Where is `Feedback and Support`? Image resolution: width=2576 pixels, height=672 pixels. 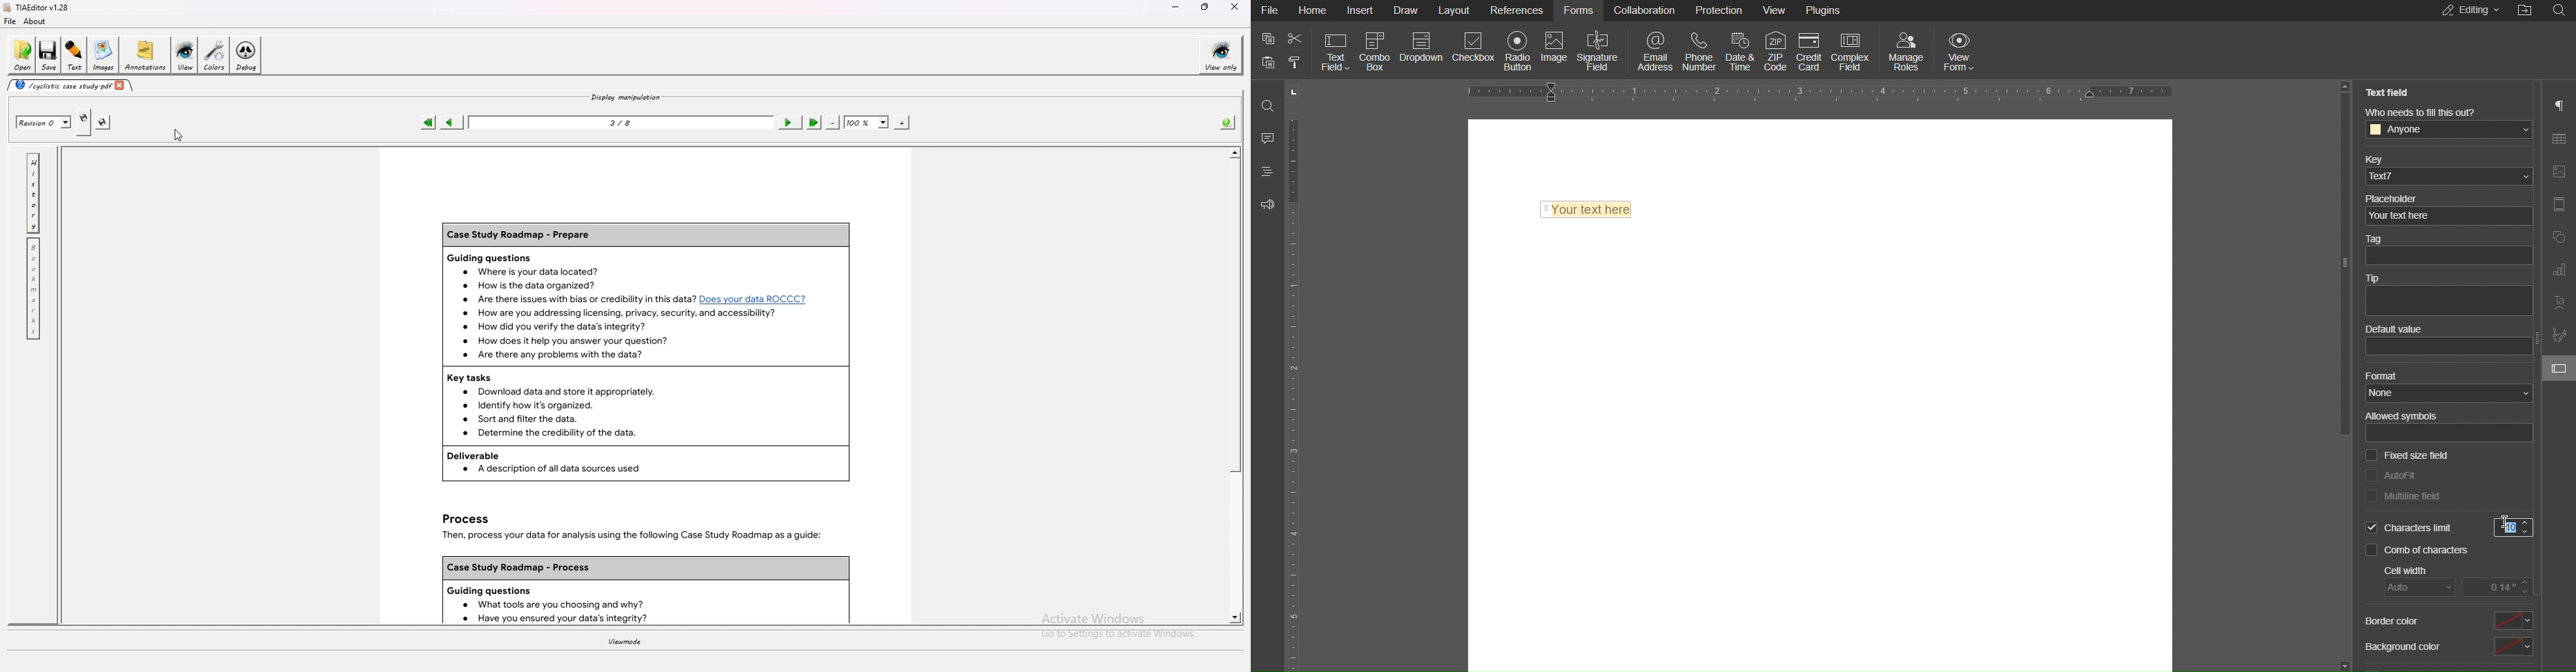
Feedback and Support is located at coordinates (1267, 204).